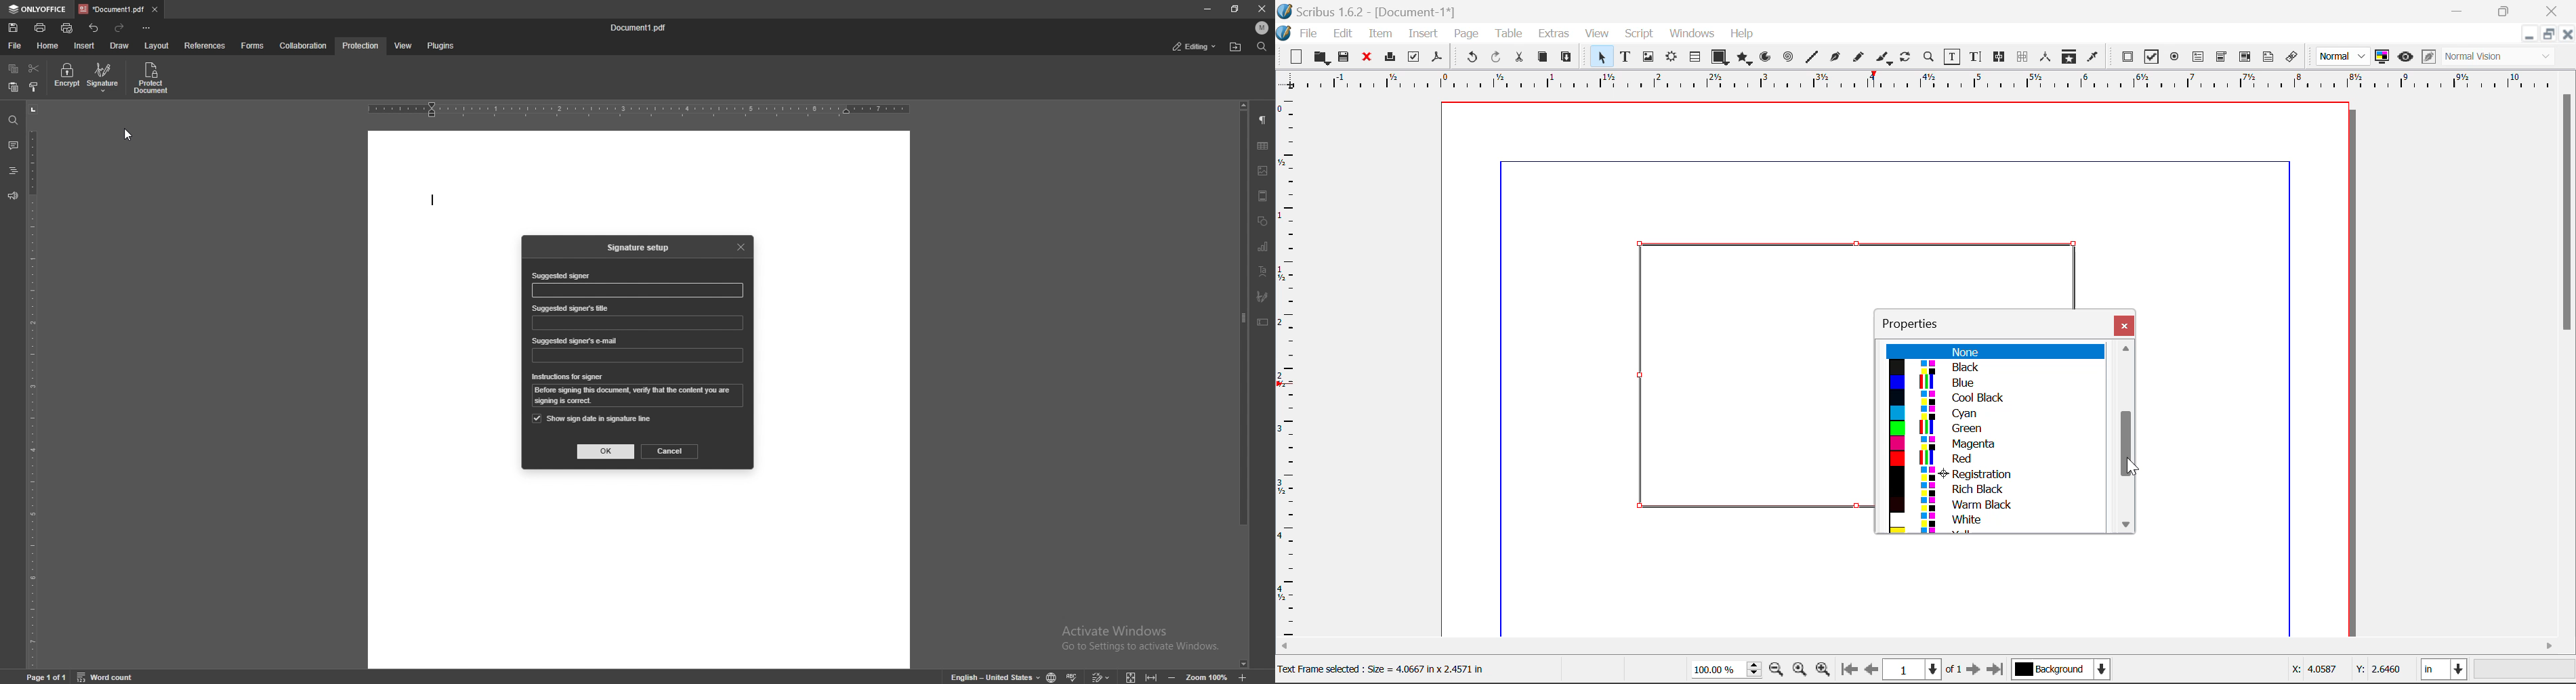 The width and height of the screenshot is (2576, 700). I want to click on paste, so click(13, 88).